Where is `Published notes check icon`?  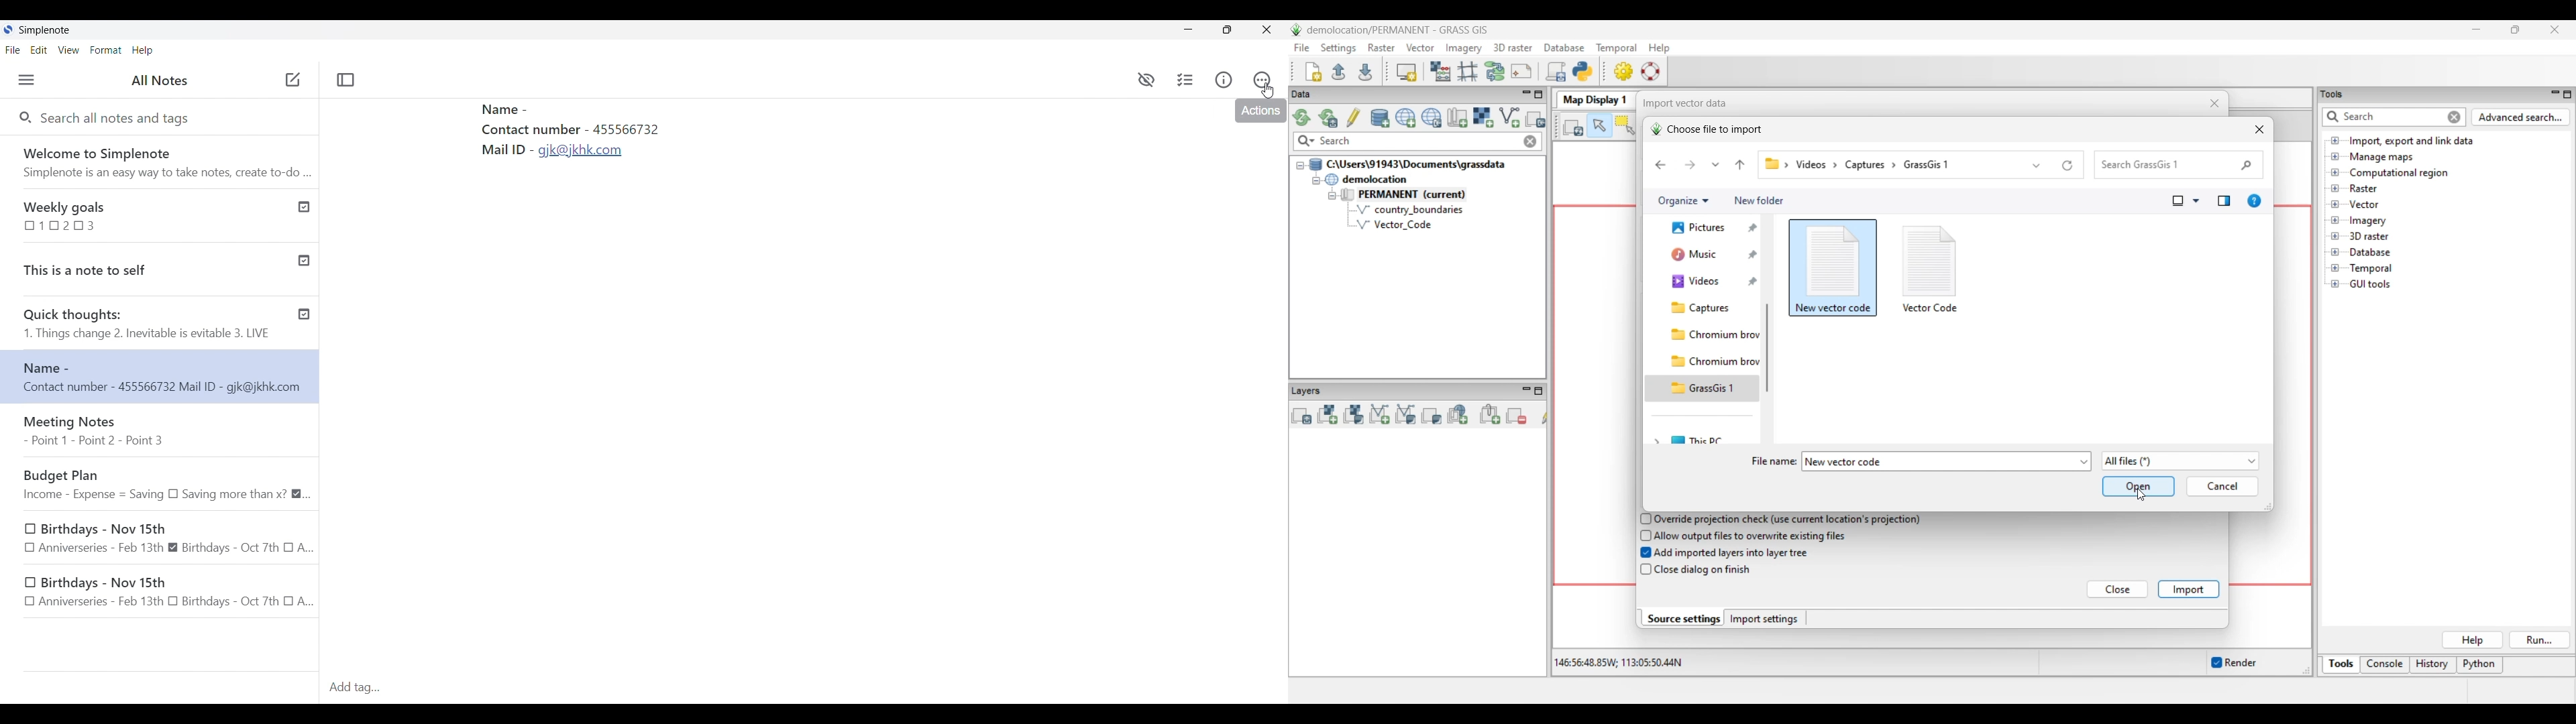 Published notes check icon is located at coordinates (304, 258).